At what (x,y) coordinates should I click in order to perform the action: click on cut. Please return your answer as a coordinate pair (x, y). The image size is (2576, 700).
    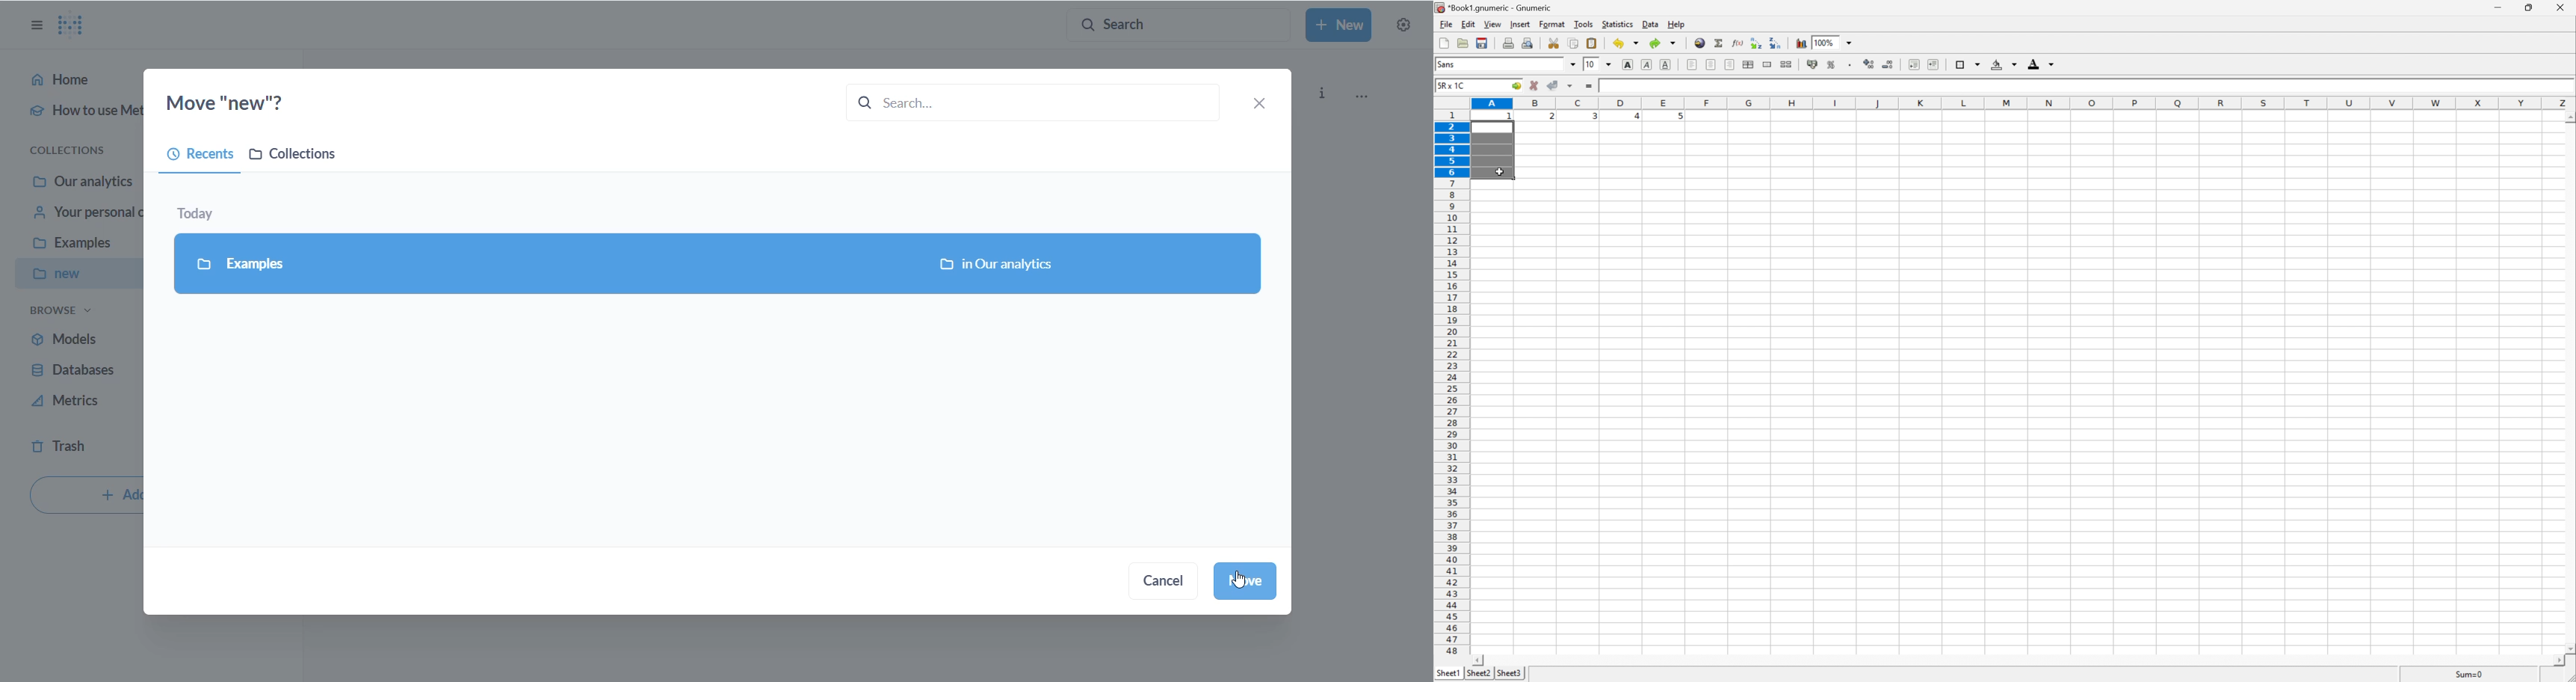
    Looking at the image, I should click on (1553, 42).